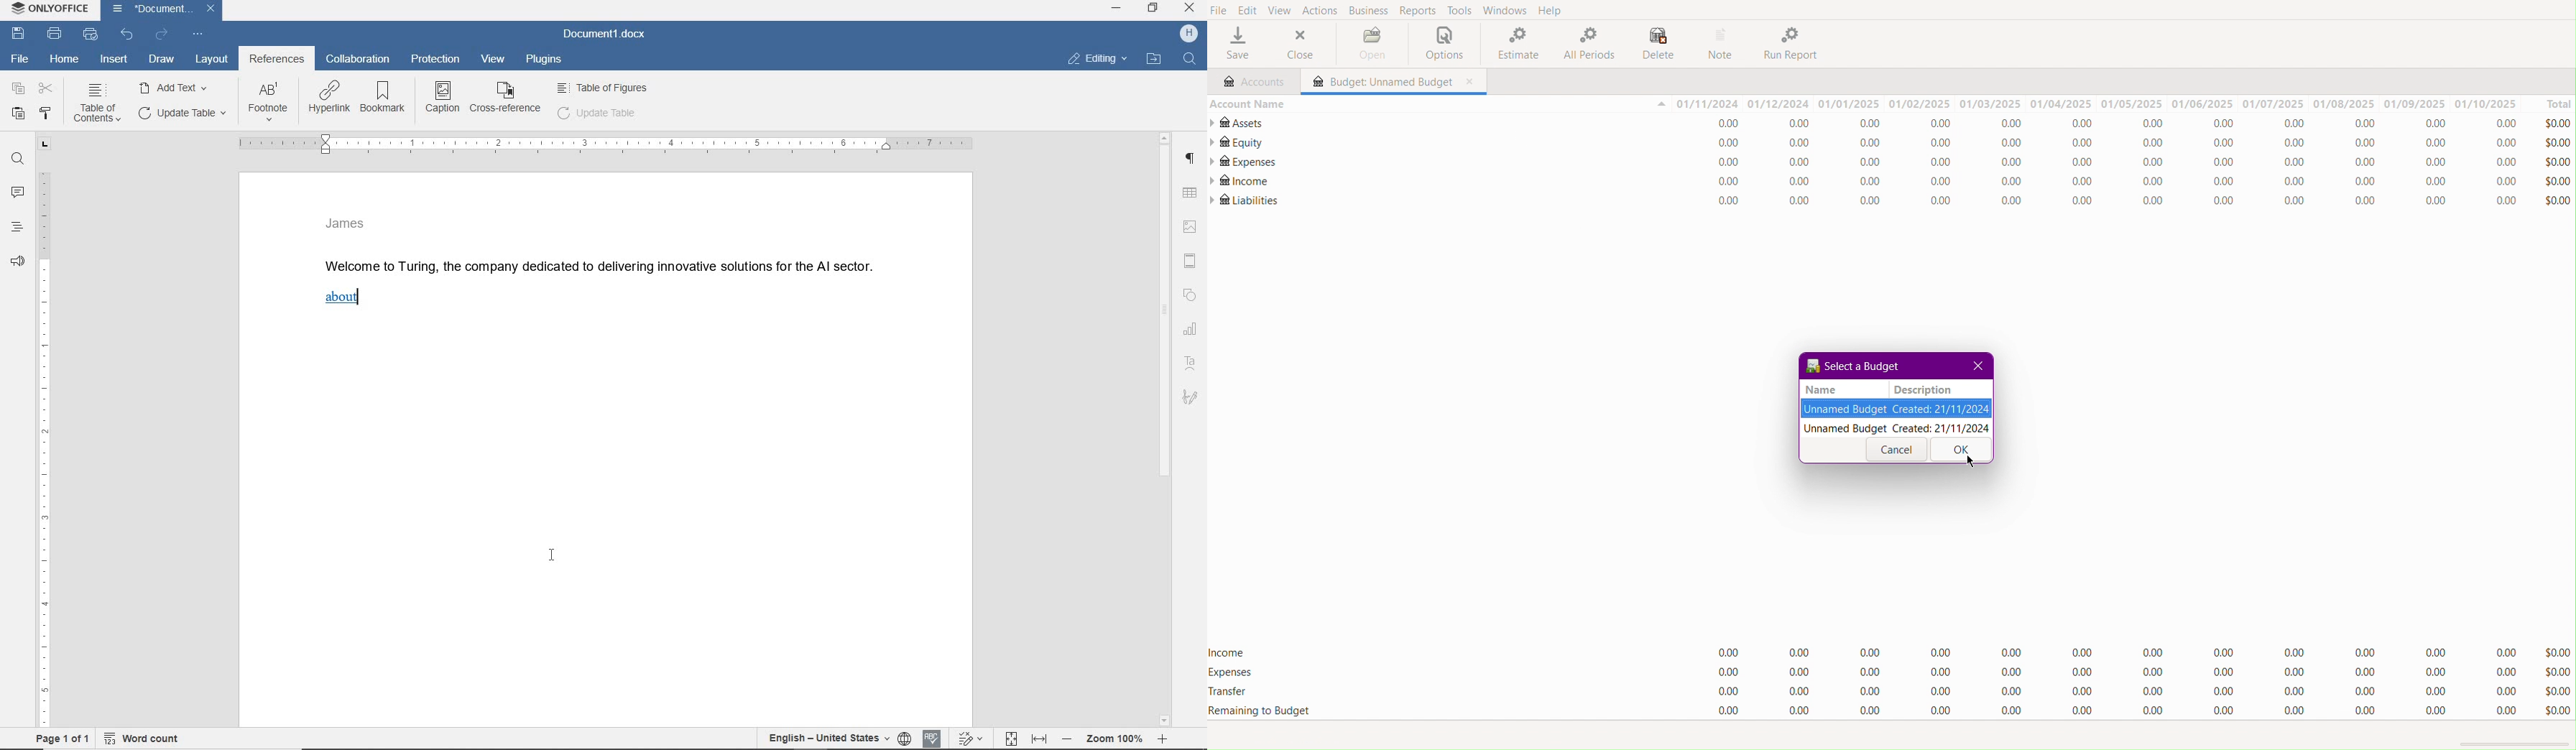 The image size is (2576, 756). What do you see at coordinates (1822, 389) in the screenshot?
I see `Name` at bounding box center [1822, 389].